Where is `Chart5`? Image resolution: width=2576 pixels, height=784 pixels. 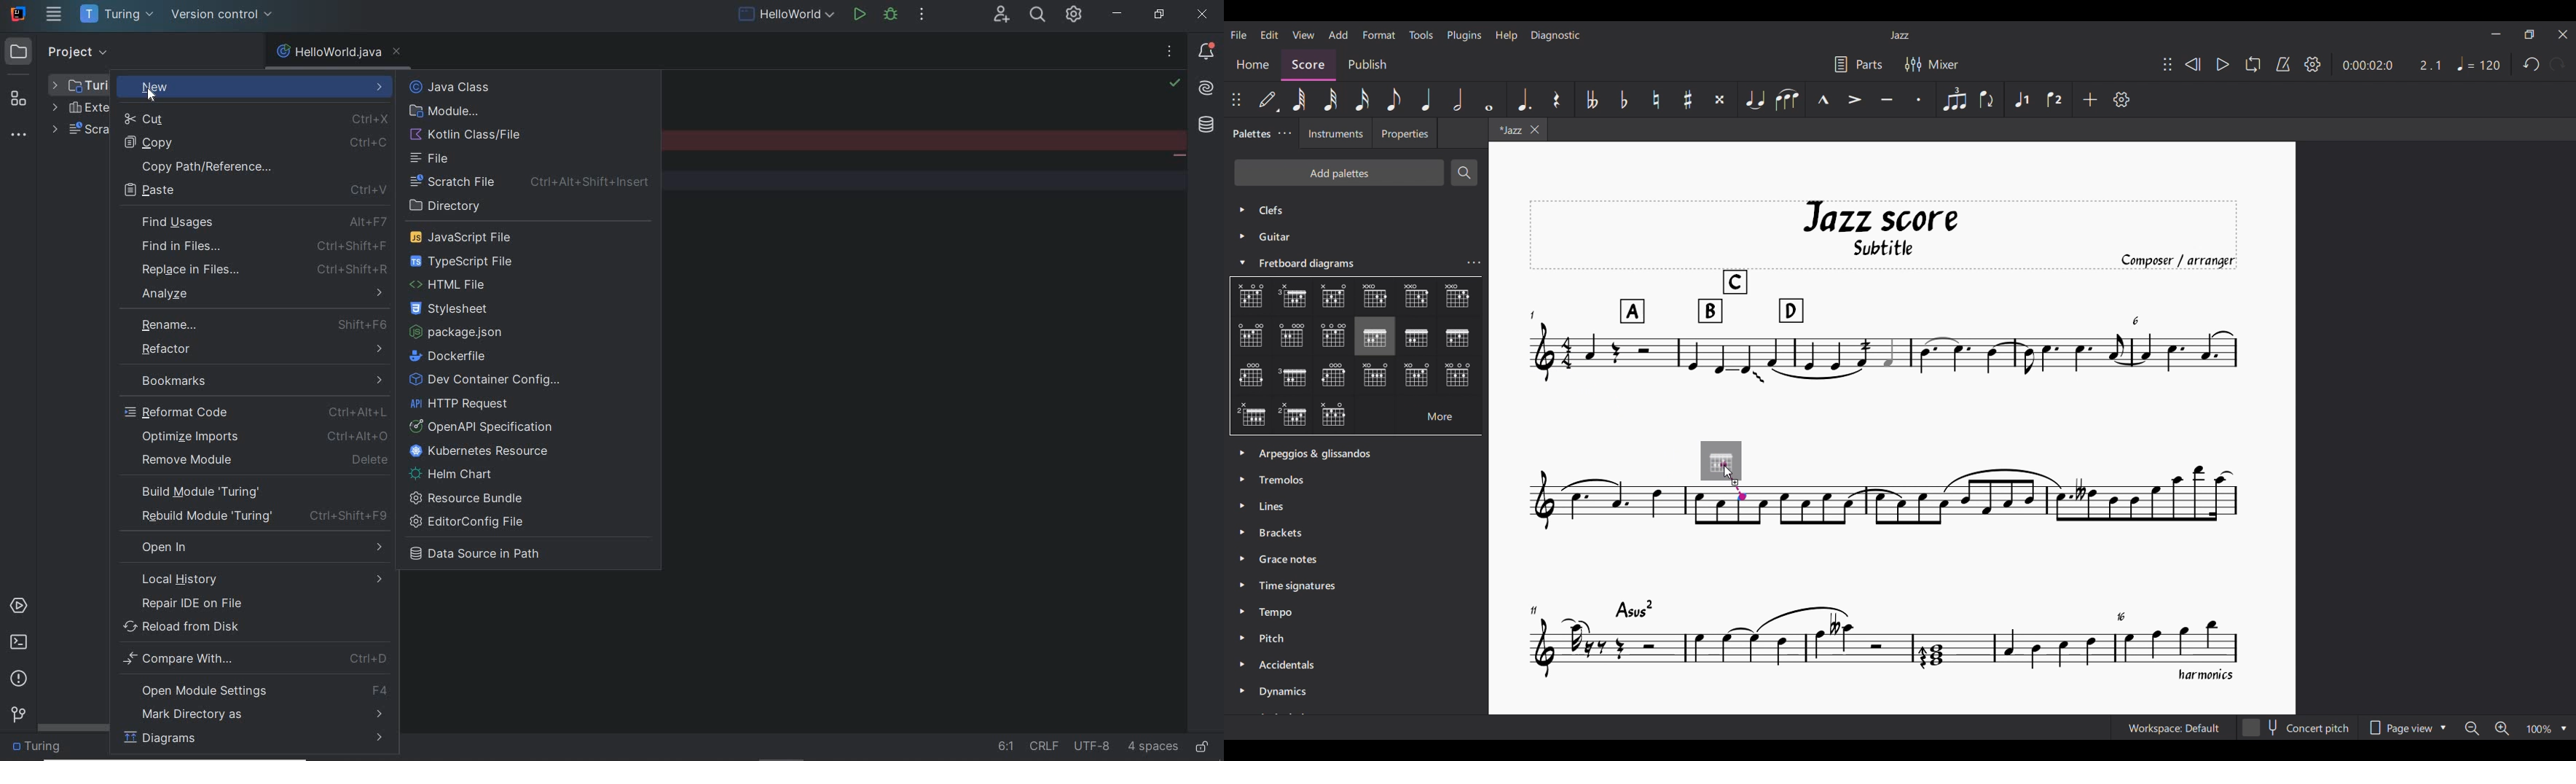 Chart5 is located at coordinates (1417, 299).